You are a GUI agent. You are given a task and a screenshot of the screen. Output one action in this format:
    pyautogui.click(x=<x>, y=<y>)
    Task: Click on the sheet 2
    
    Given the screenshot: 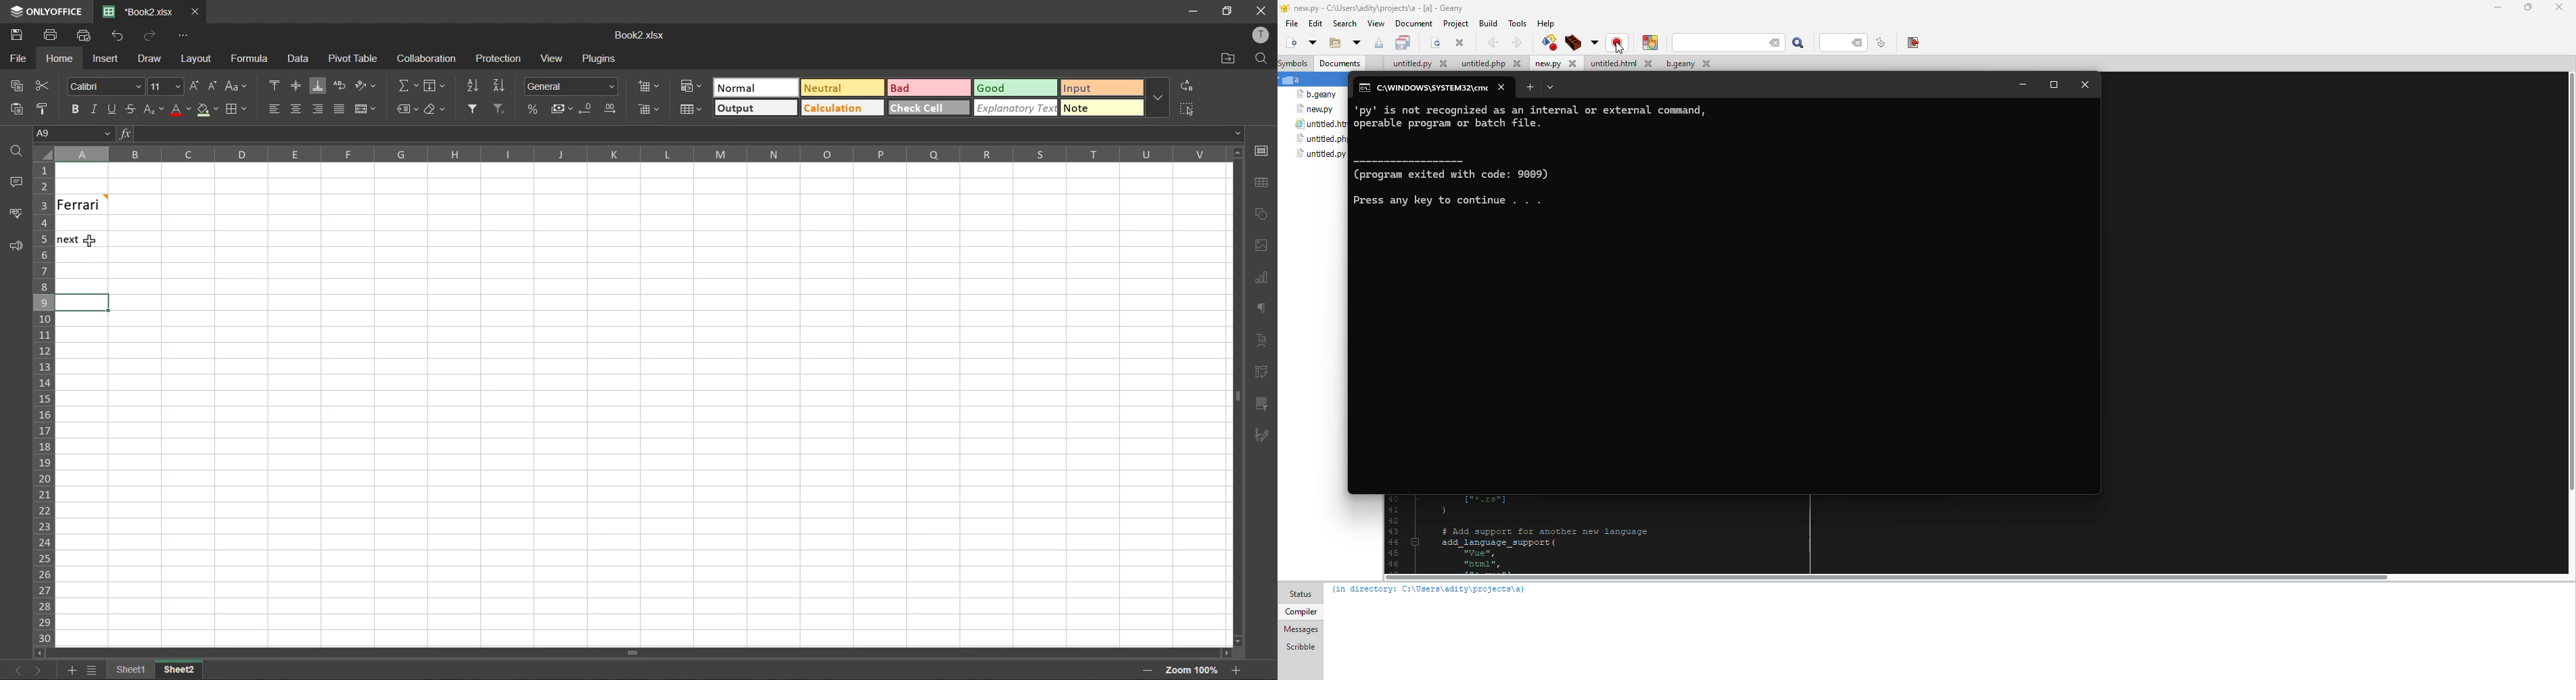 What is the action you would take?
    pyautogui.click(x=193, y=671)
    